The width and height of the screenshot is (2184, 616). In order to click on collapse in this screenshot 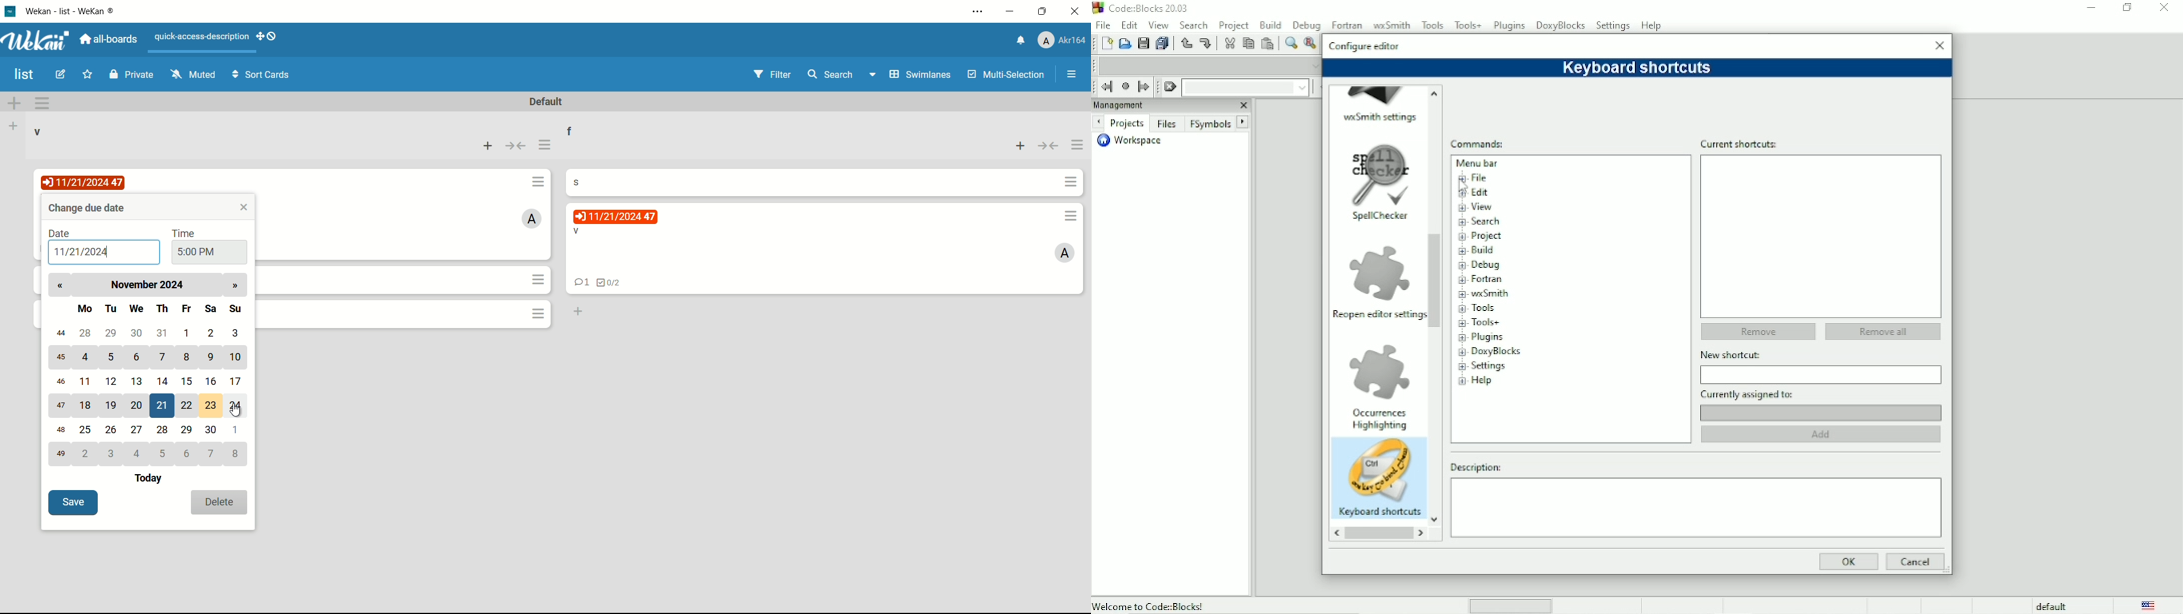, I will do `click(1049, 147)`.